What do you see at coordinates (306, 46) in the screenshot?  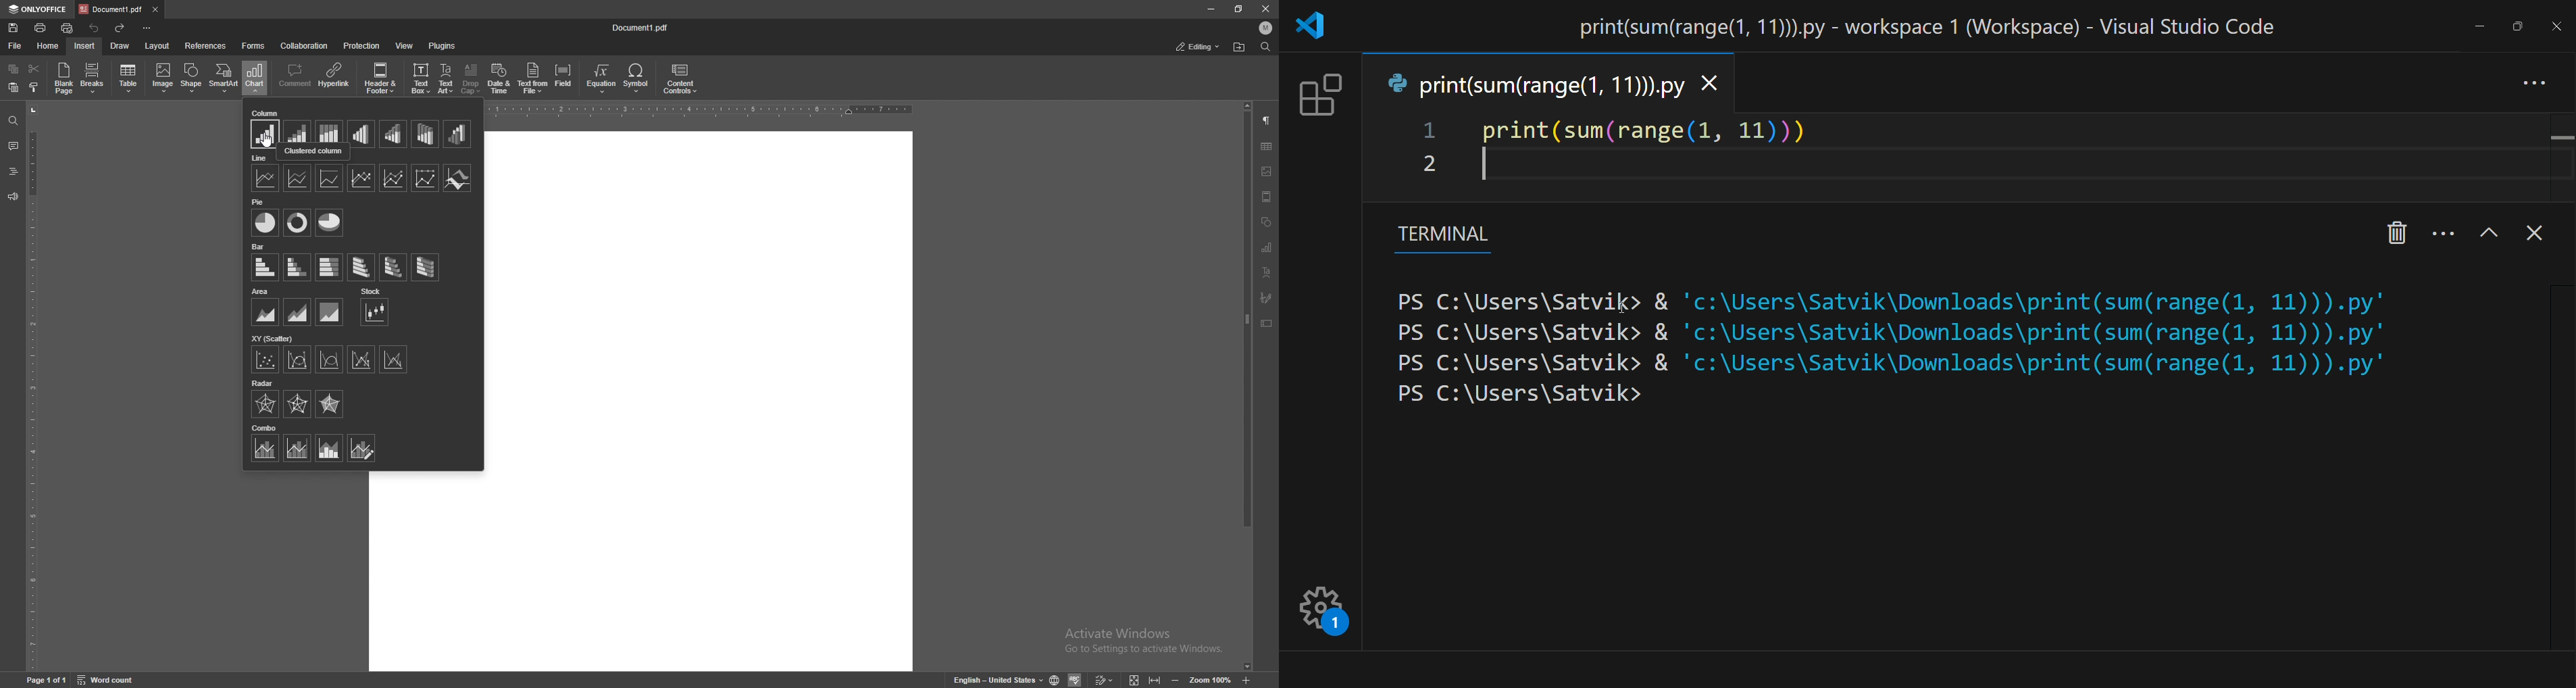 I see `collaboration` at bounding box center [306, 46].